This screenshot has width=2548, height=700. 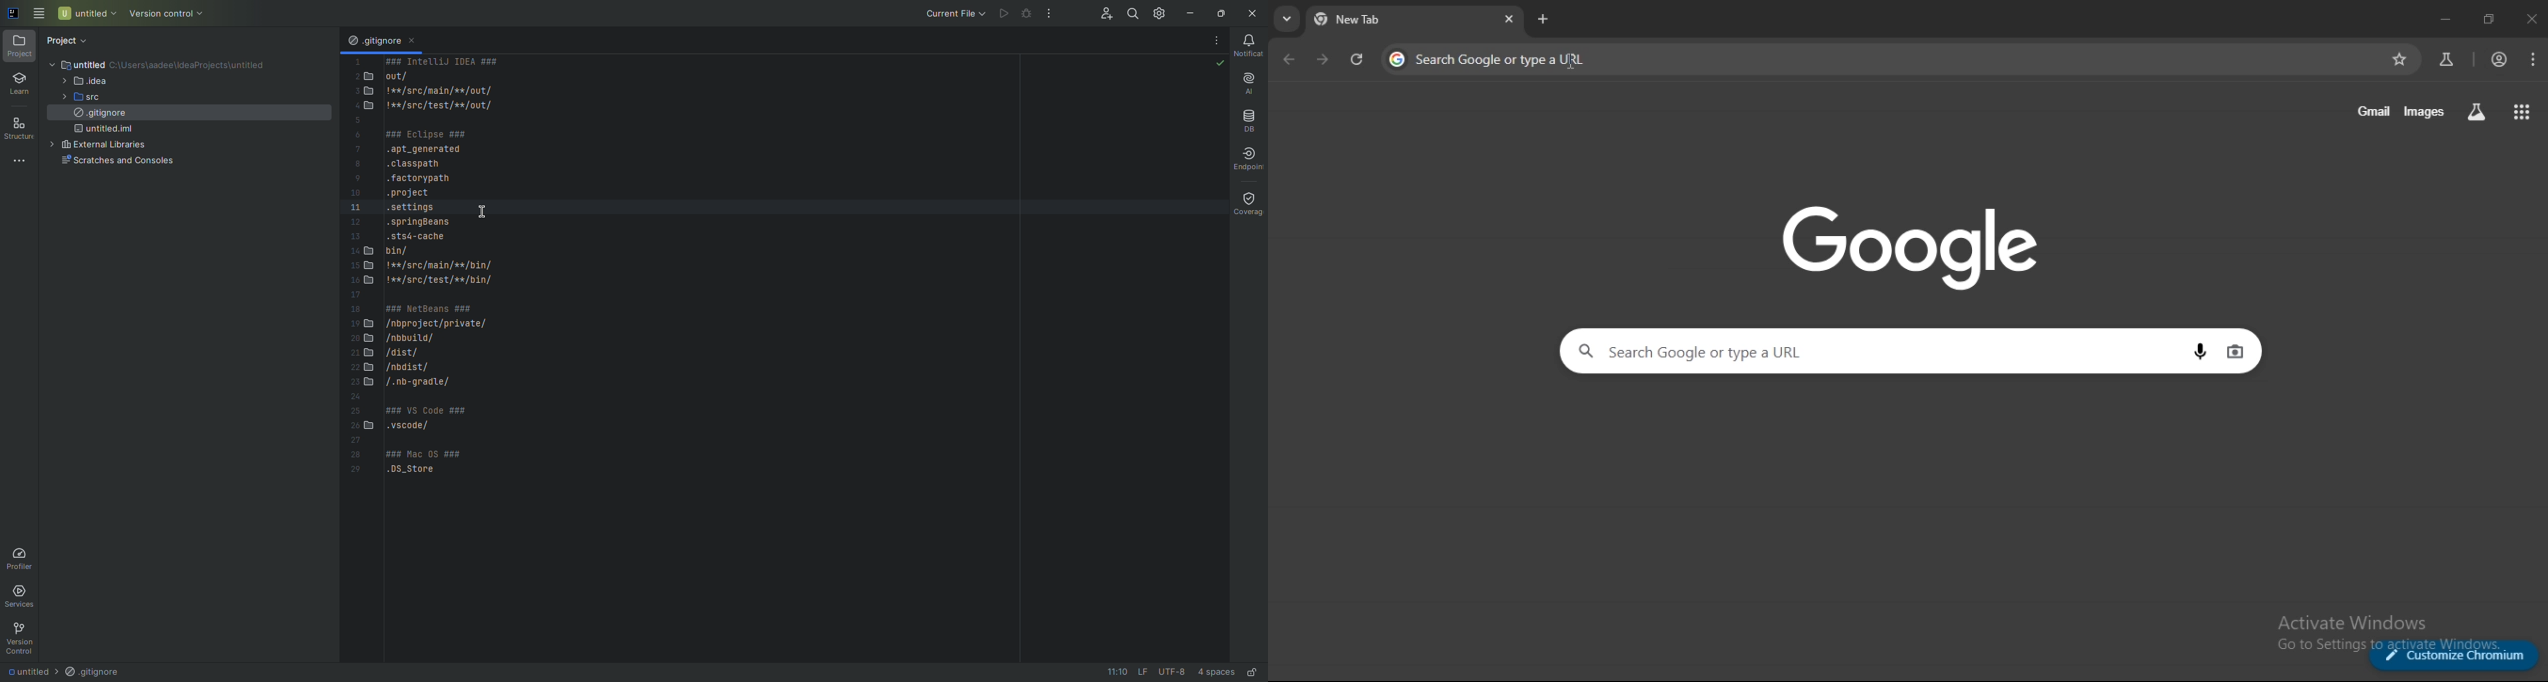 What do you see at coordinates (1252, 159) in the screenshot?
I see `Endpoints` at bounding box center [1252, 159].